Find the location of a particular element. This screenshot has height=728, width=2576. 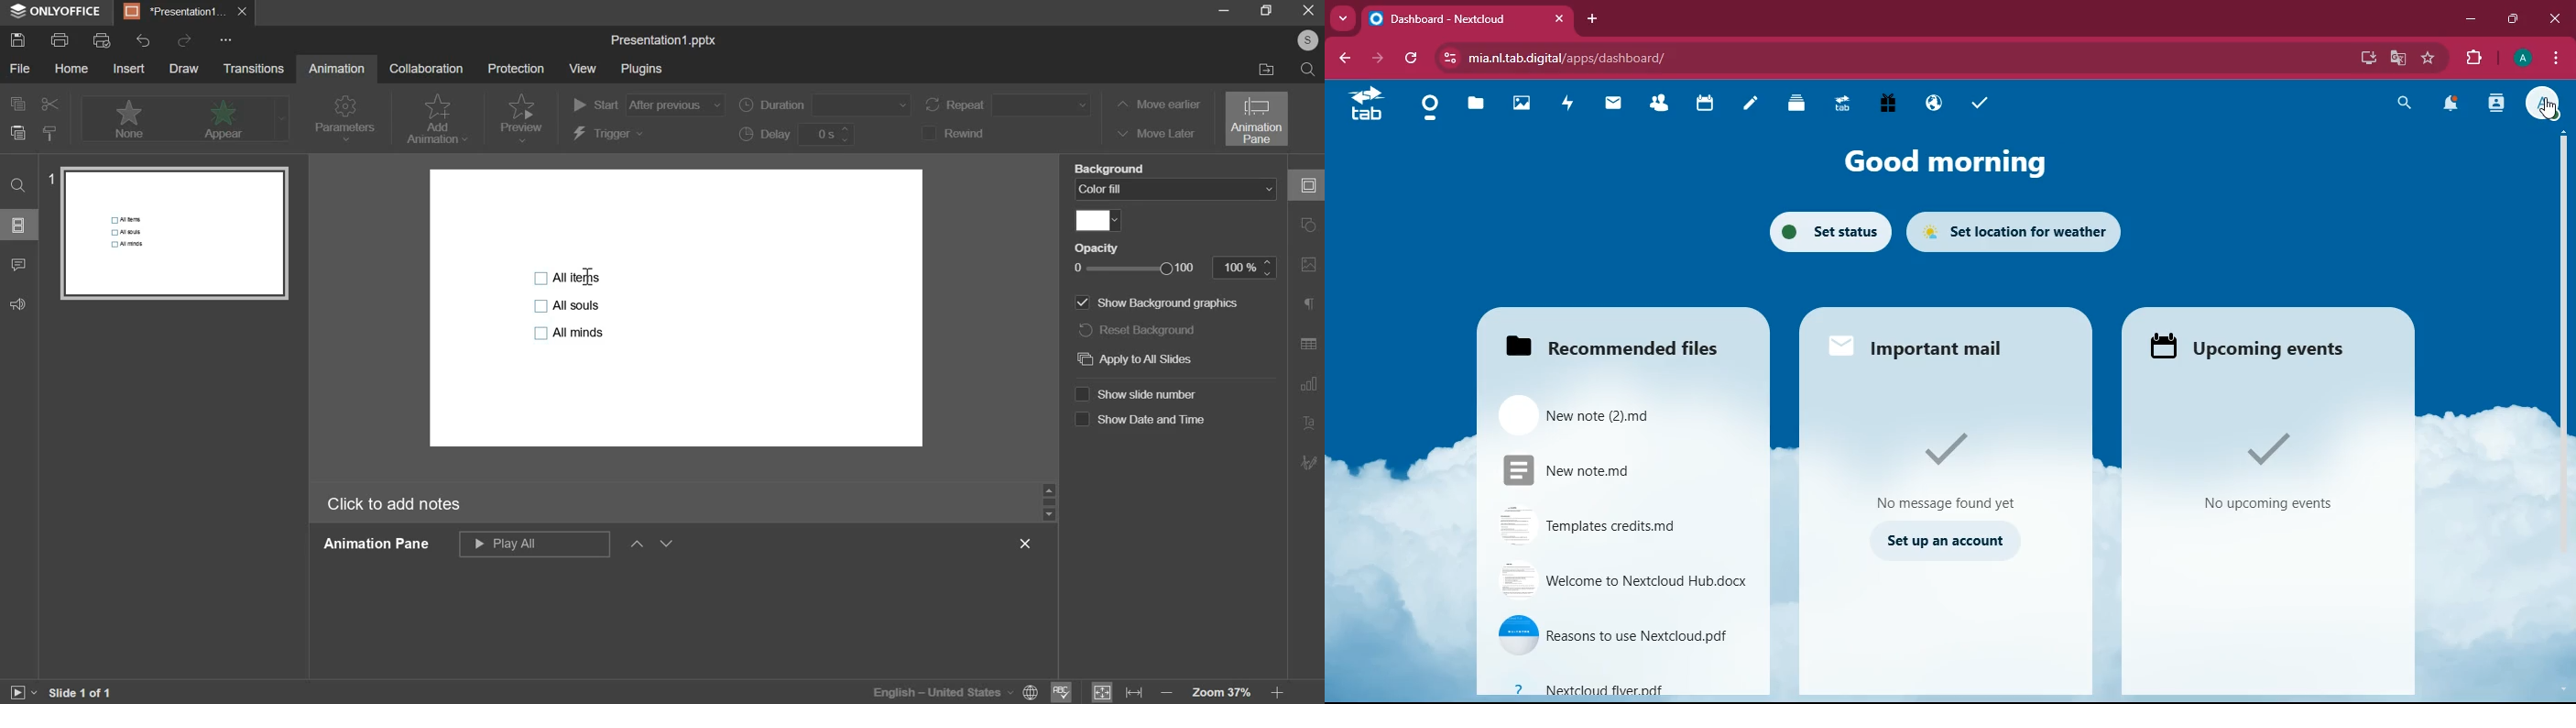

mail is located at coordinates (1921, 345).